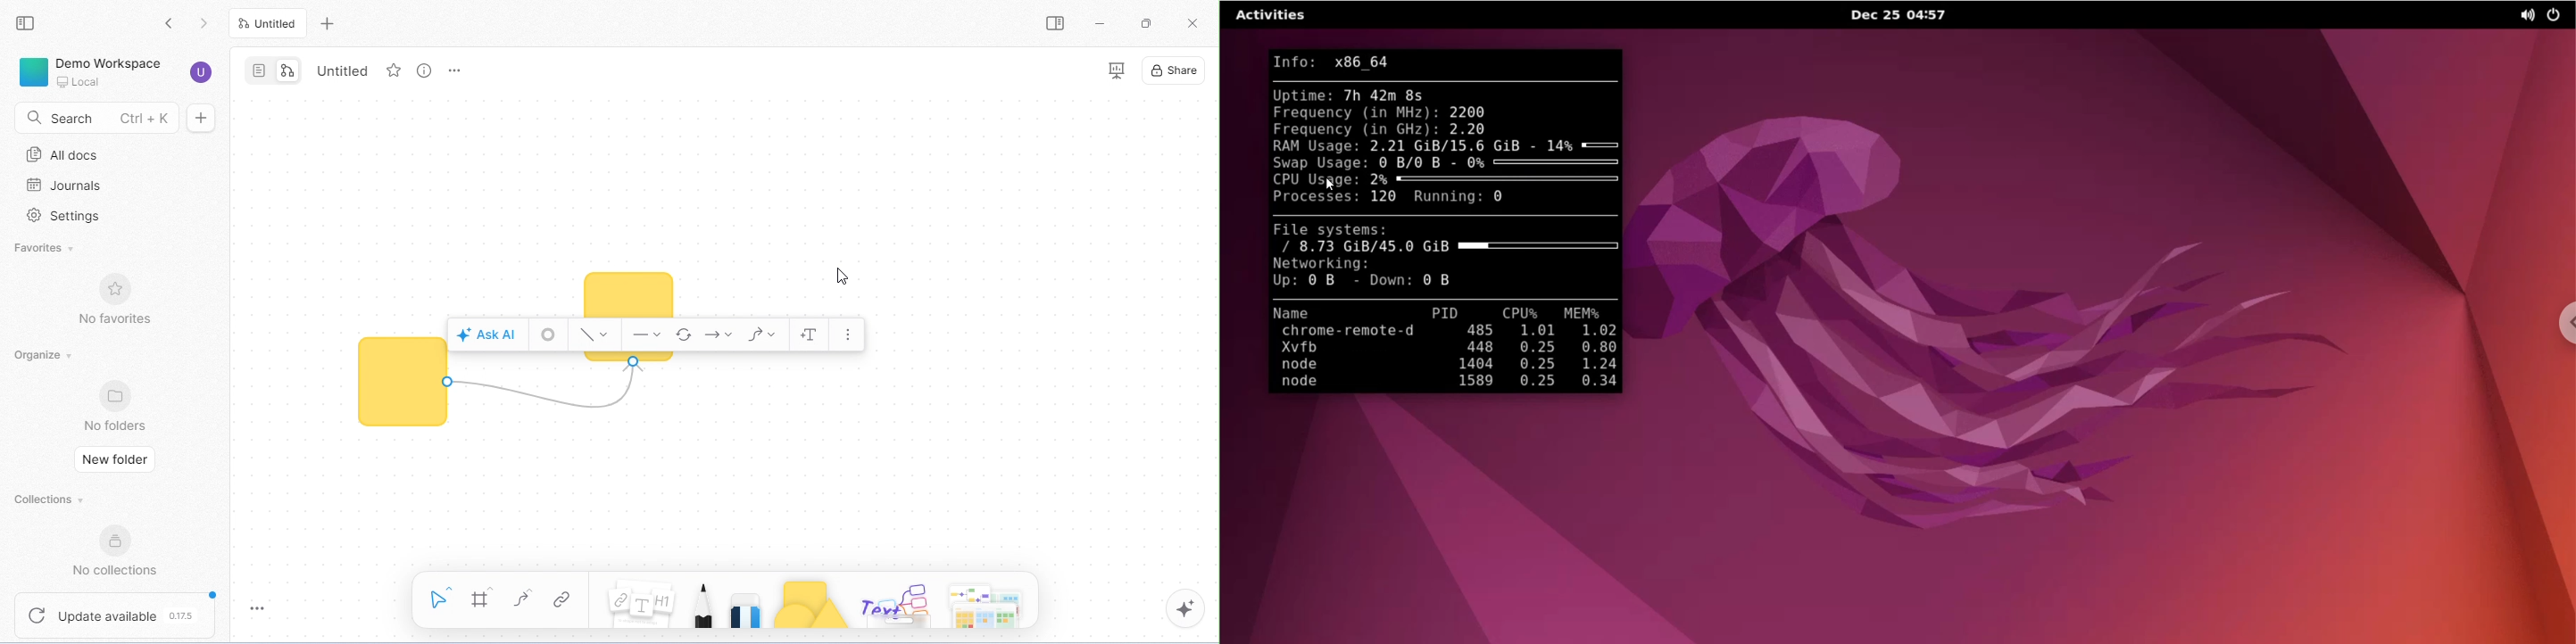  What do you see at coordinates (64, 155) in the screenshot?
I see `all docs` at bounding box center [64, 155].